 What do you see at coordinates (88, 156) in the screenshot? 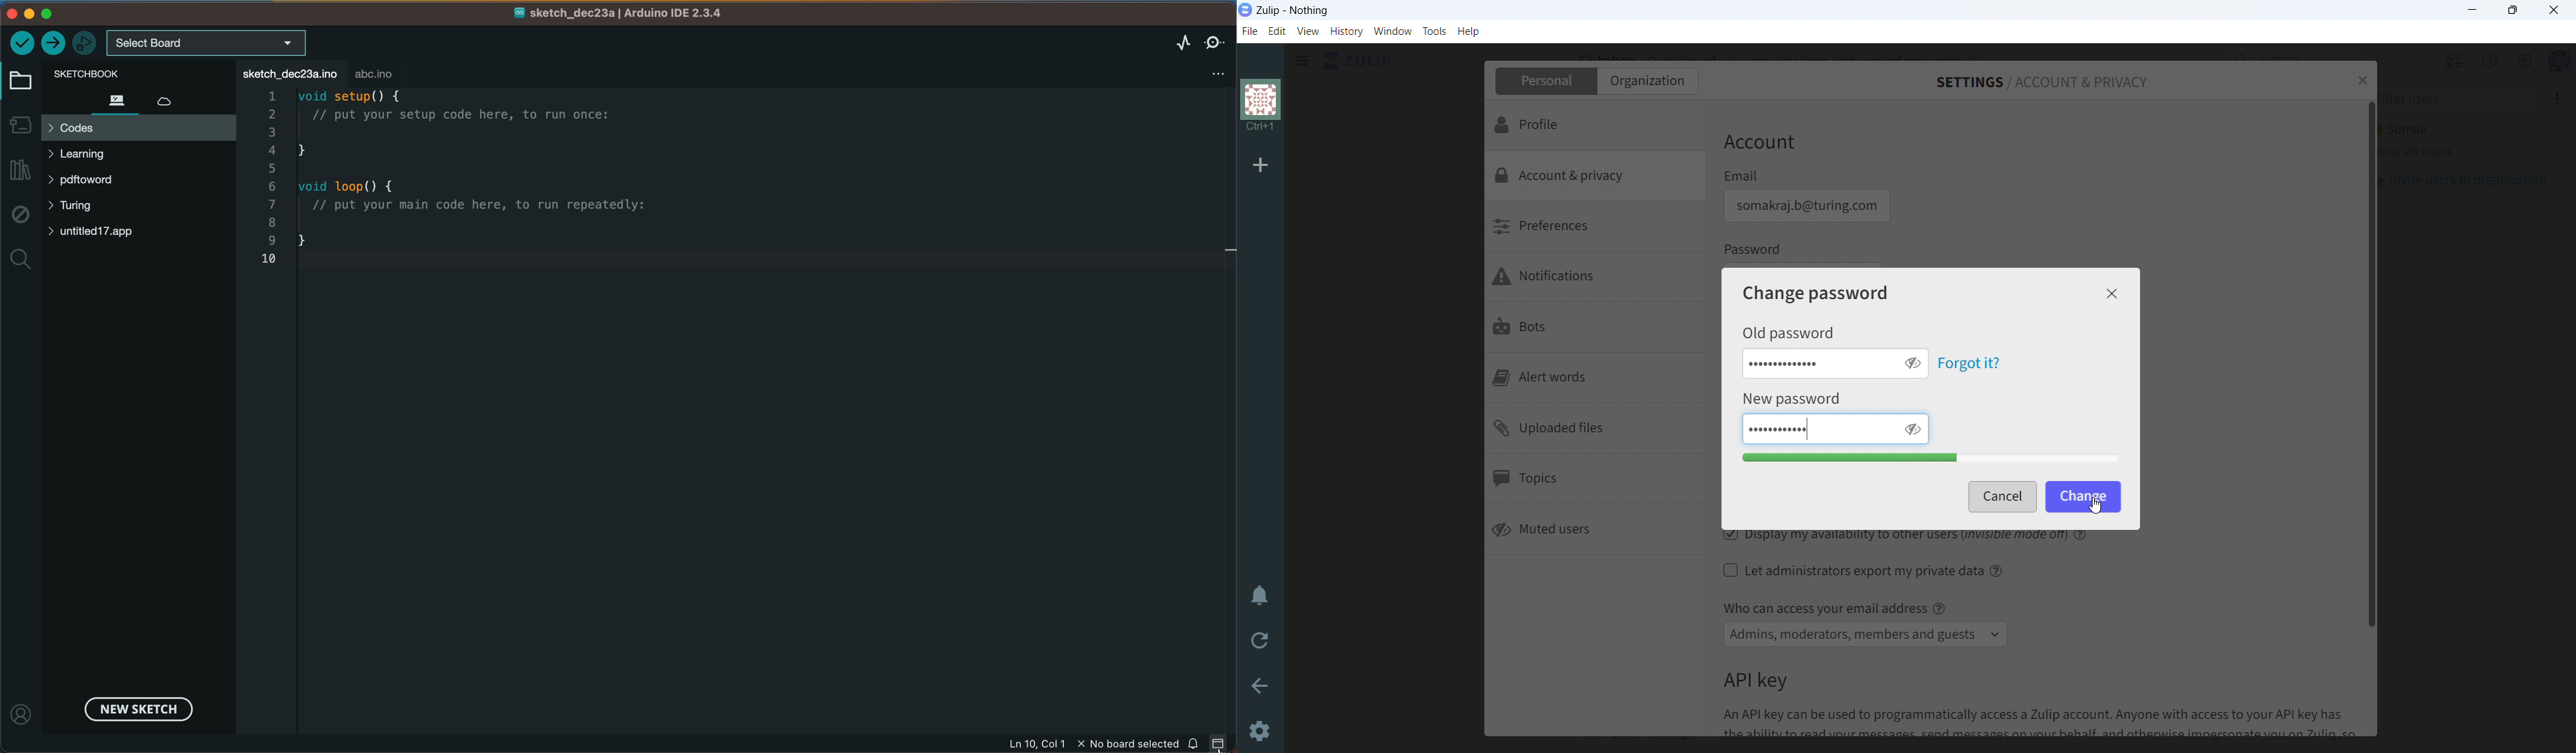
I see `learnings` at bounding box center [88, 156].